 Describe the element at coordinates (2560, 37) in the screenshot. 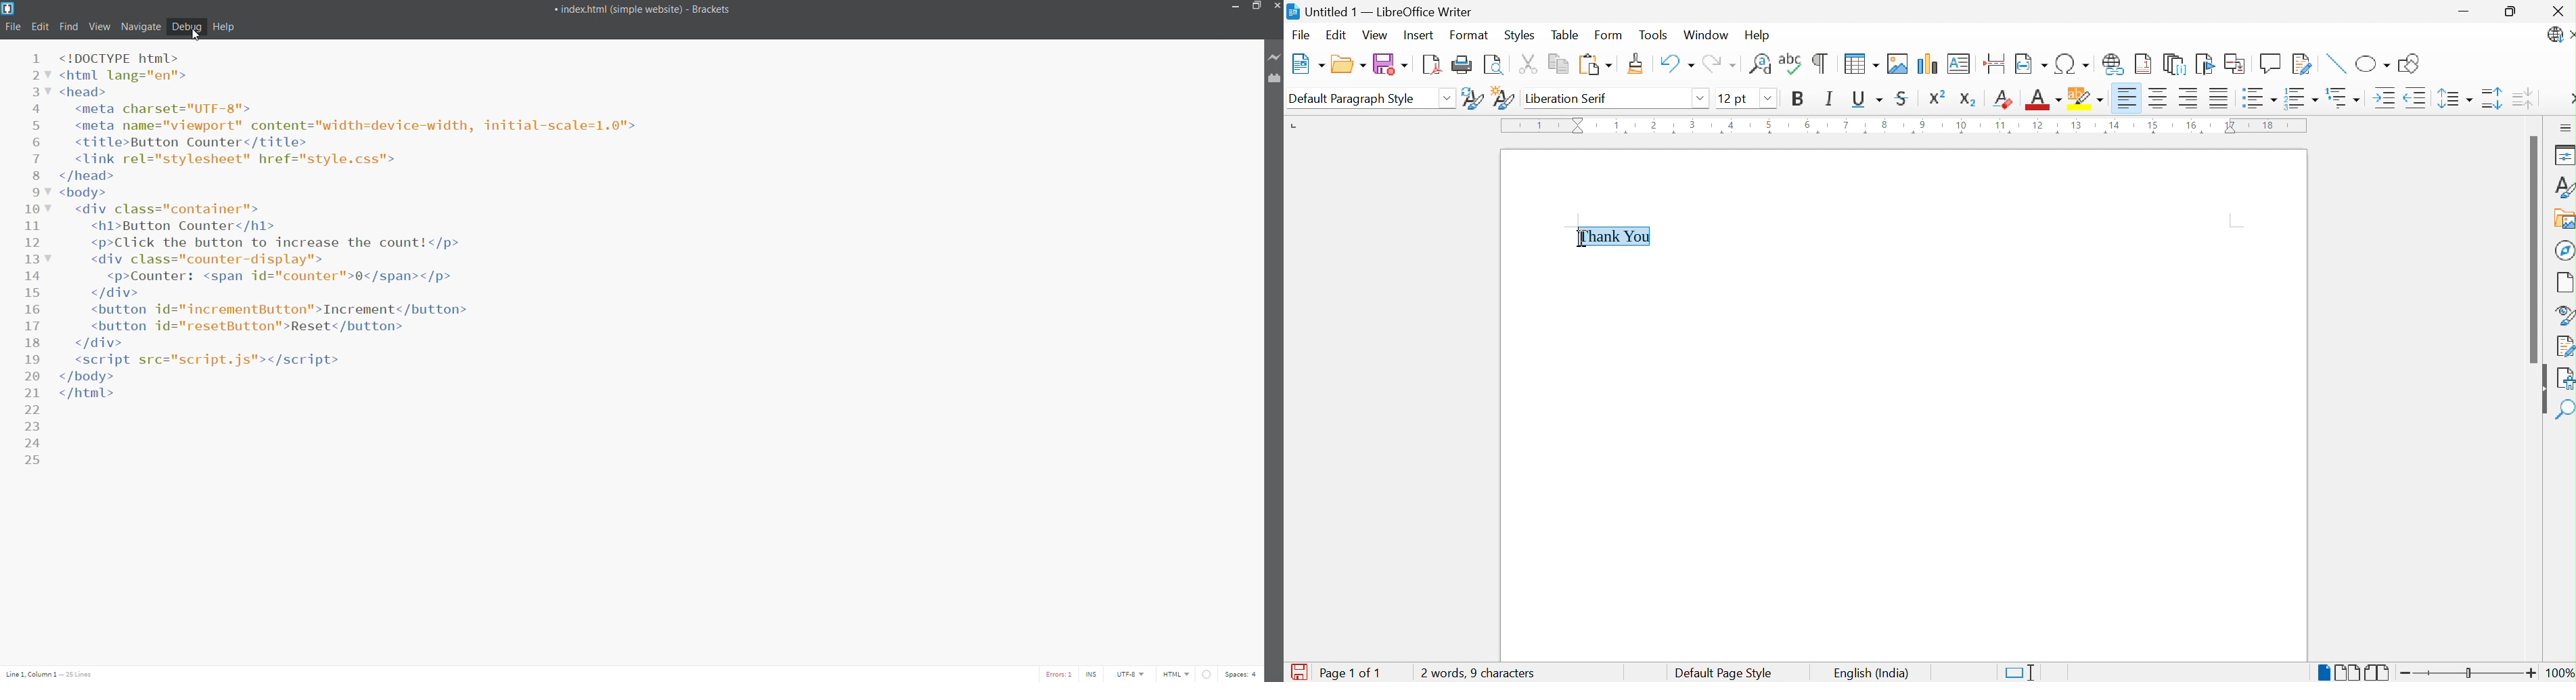

I see `LibreOffice Update Available` at that location.